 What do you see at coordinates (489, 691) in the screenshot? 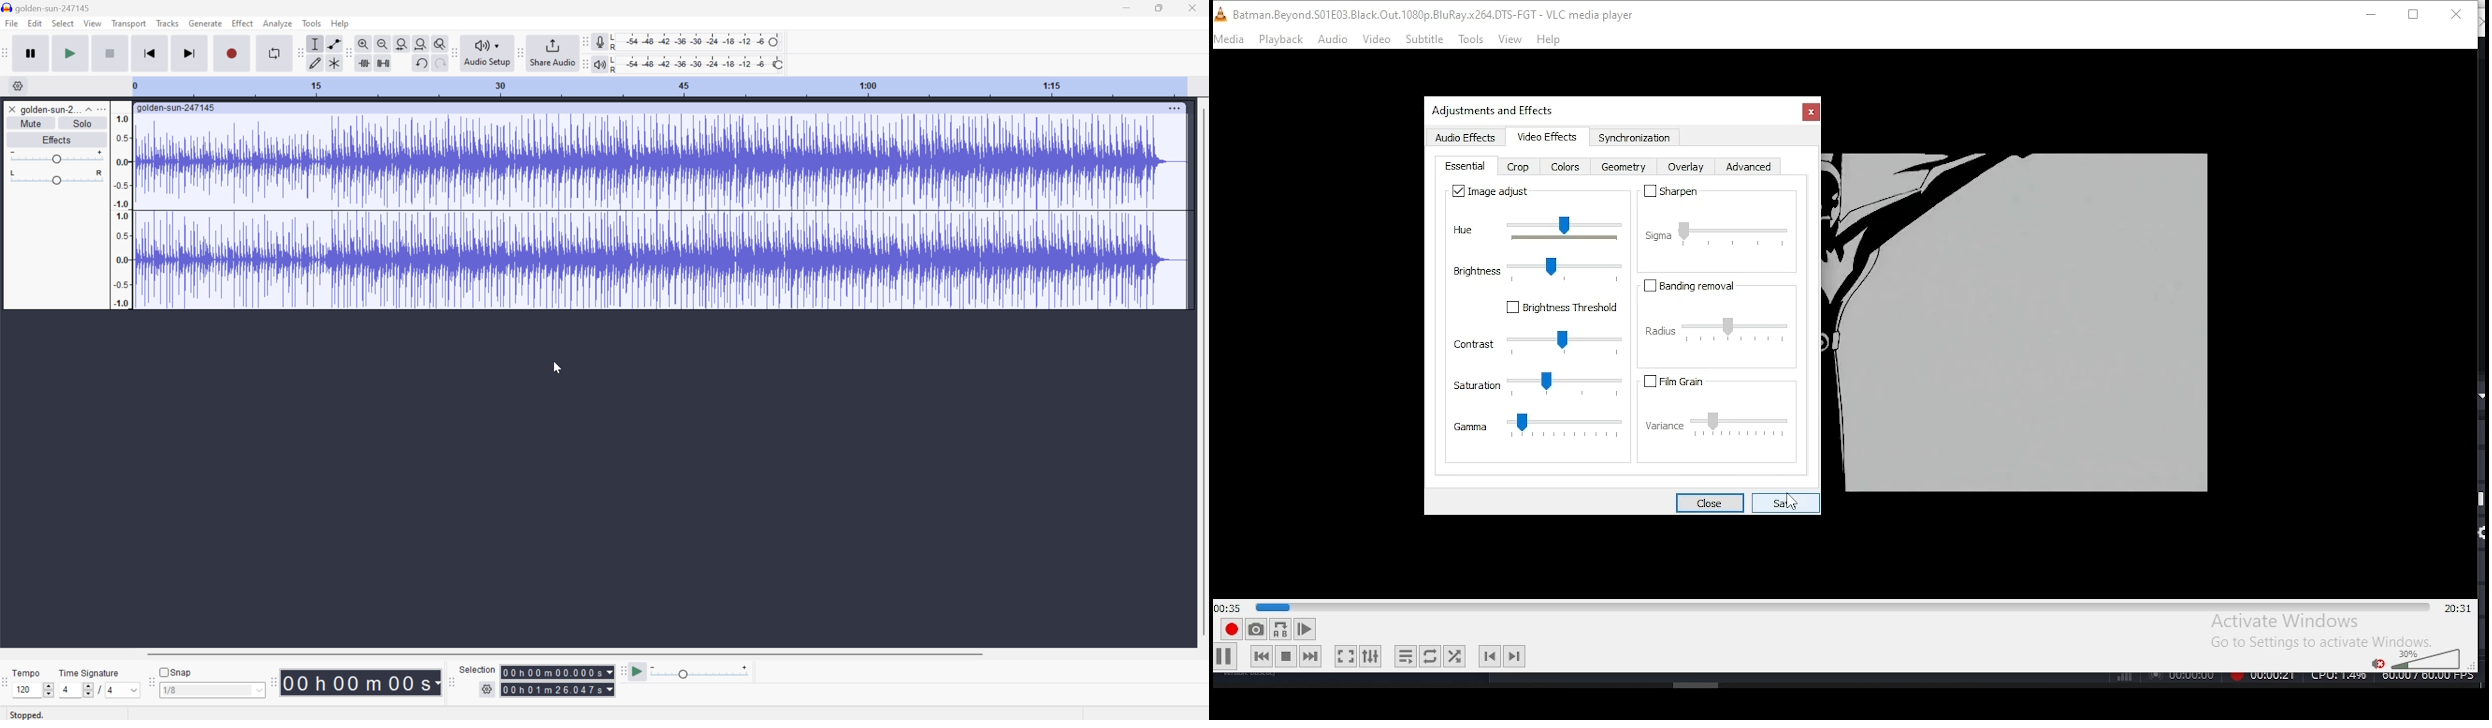
I see `Settings` at bounding box center [489, 691].